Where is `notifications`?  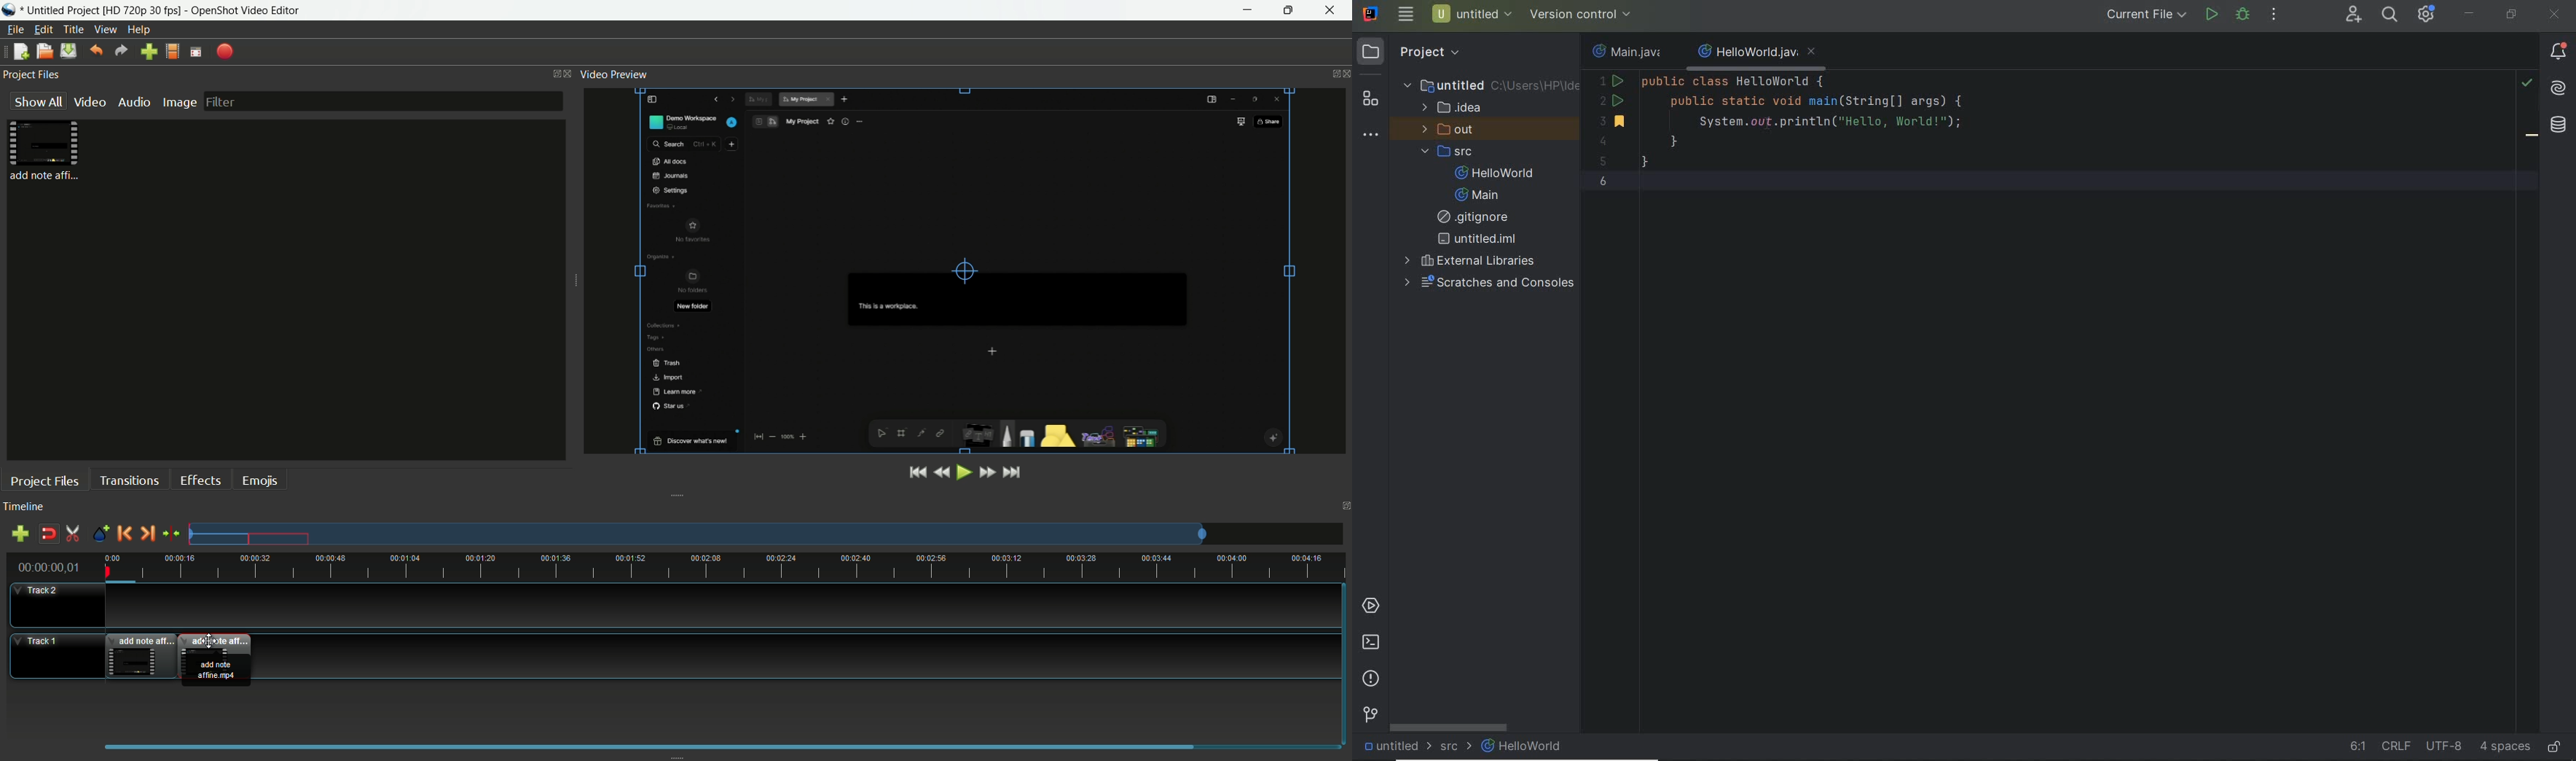 notifications is located at coordinates (2559, 53).